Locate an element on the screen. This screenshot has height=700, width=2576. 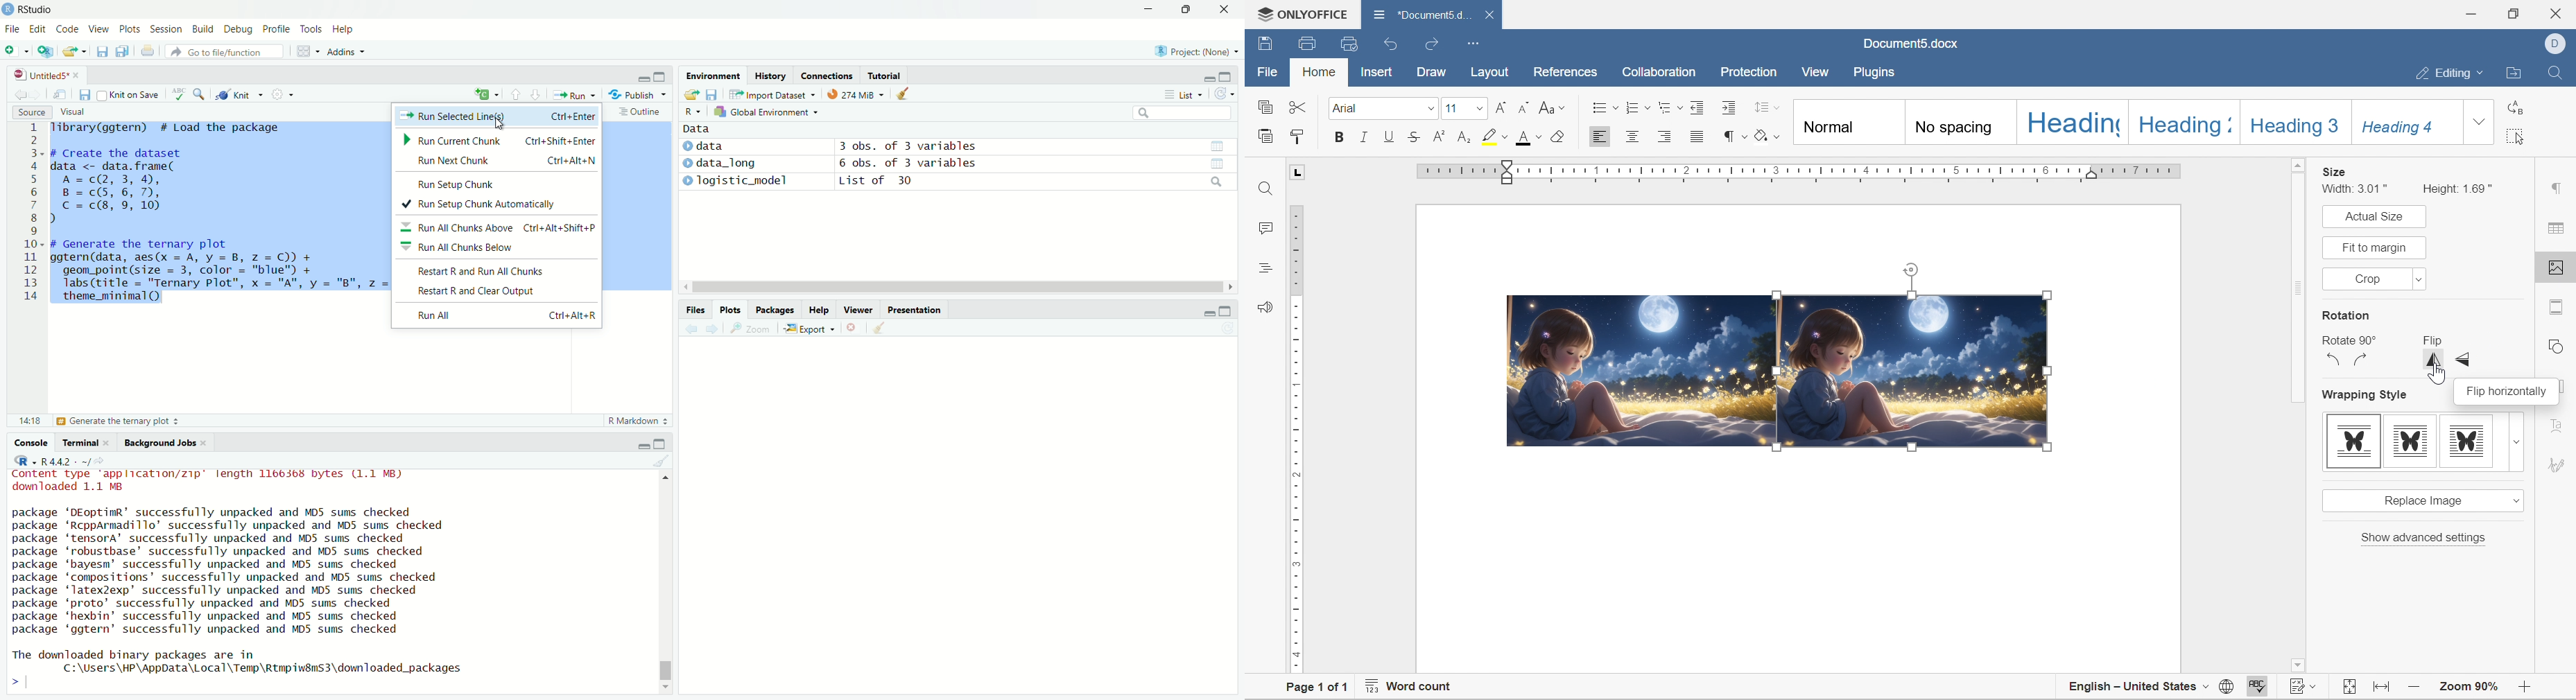
export is located at coordinates (77, 52).